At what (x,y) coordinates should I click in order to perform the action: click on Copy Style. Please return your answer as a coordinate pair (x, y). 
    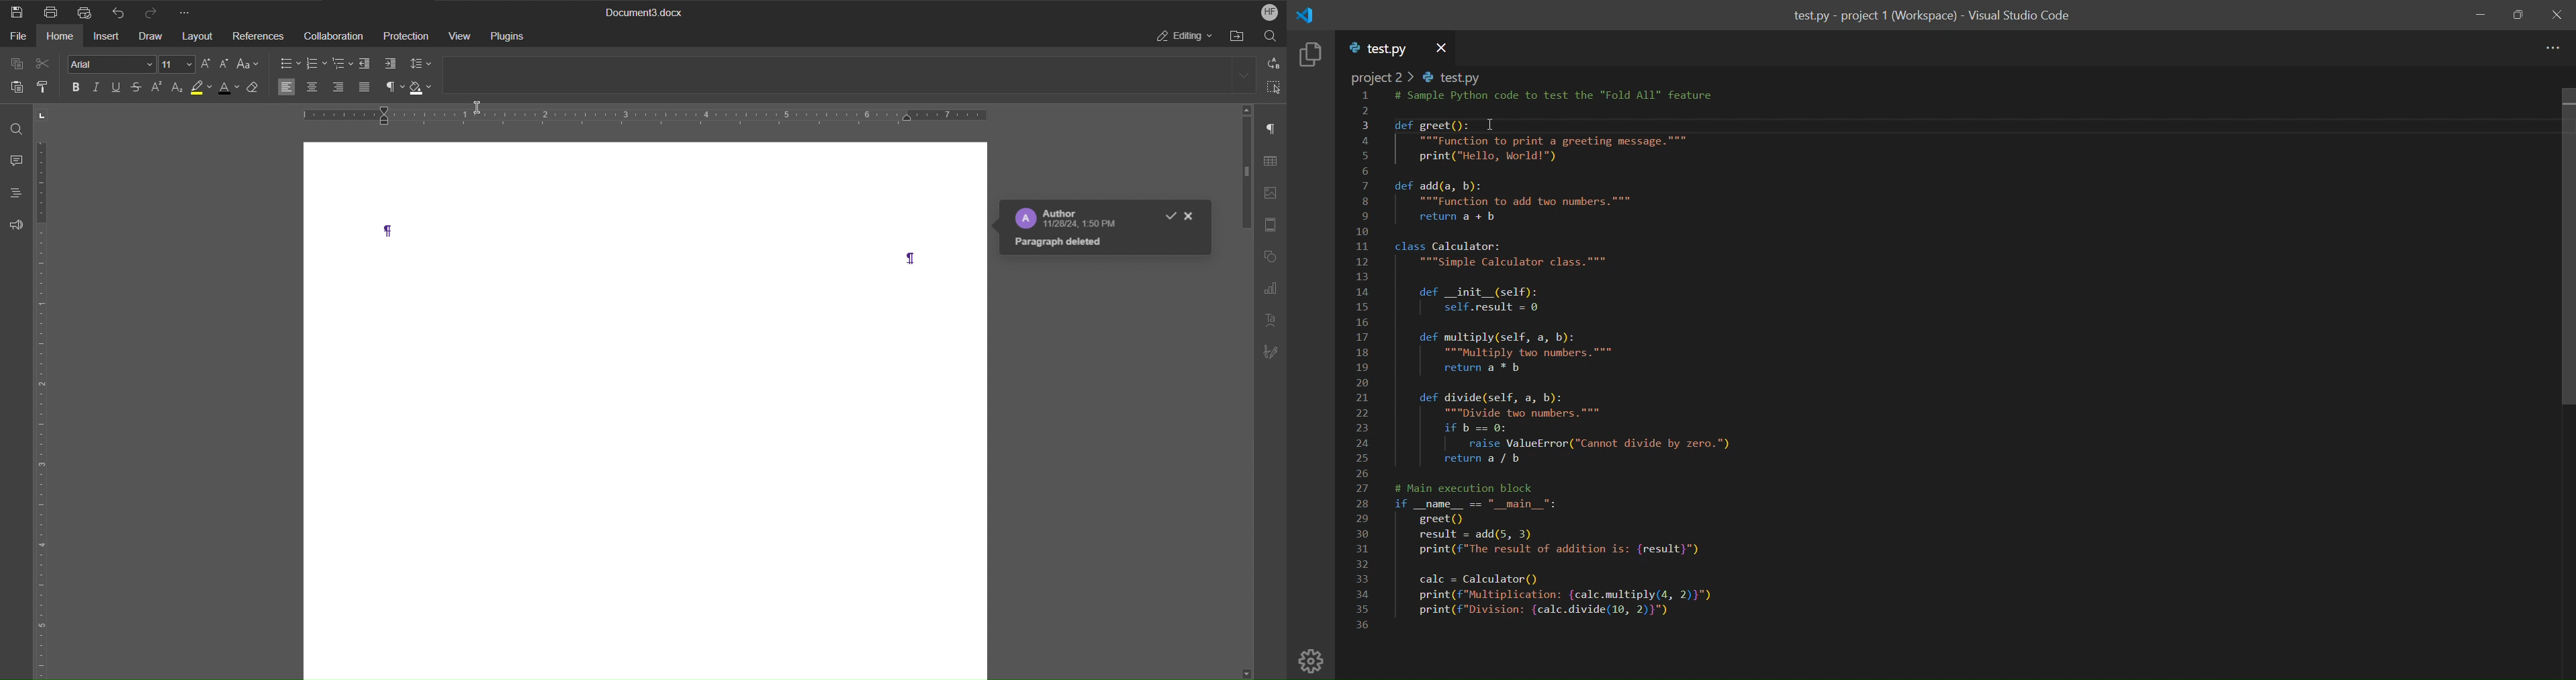
    Looking at the image, I should click on (48, 86).